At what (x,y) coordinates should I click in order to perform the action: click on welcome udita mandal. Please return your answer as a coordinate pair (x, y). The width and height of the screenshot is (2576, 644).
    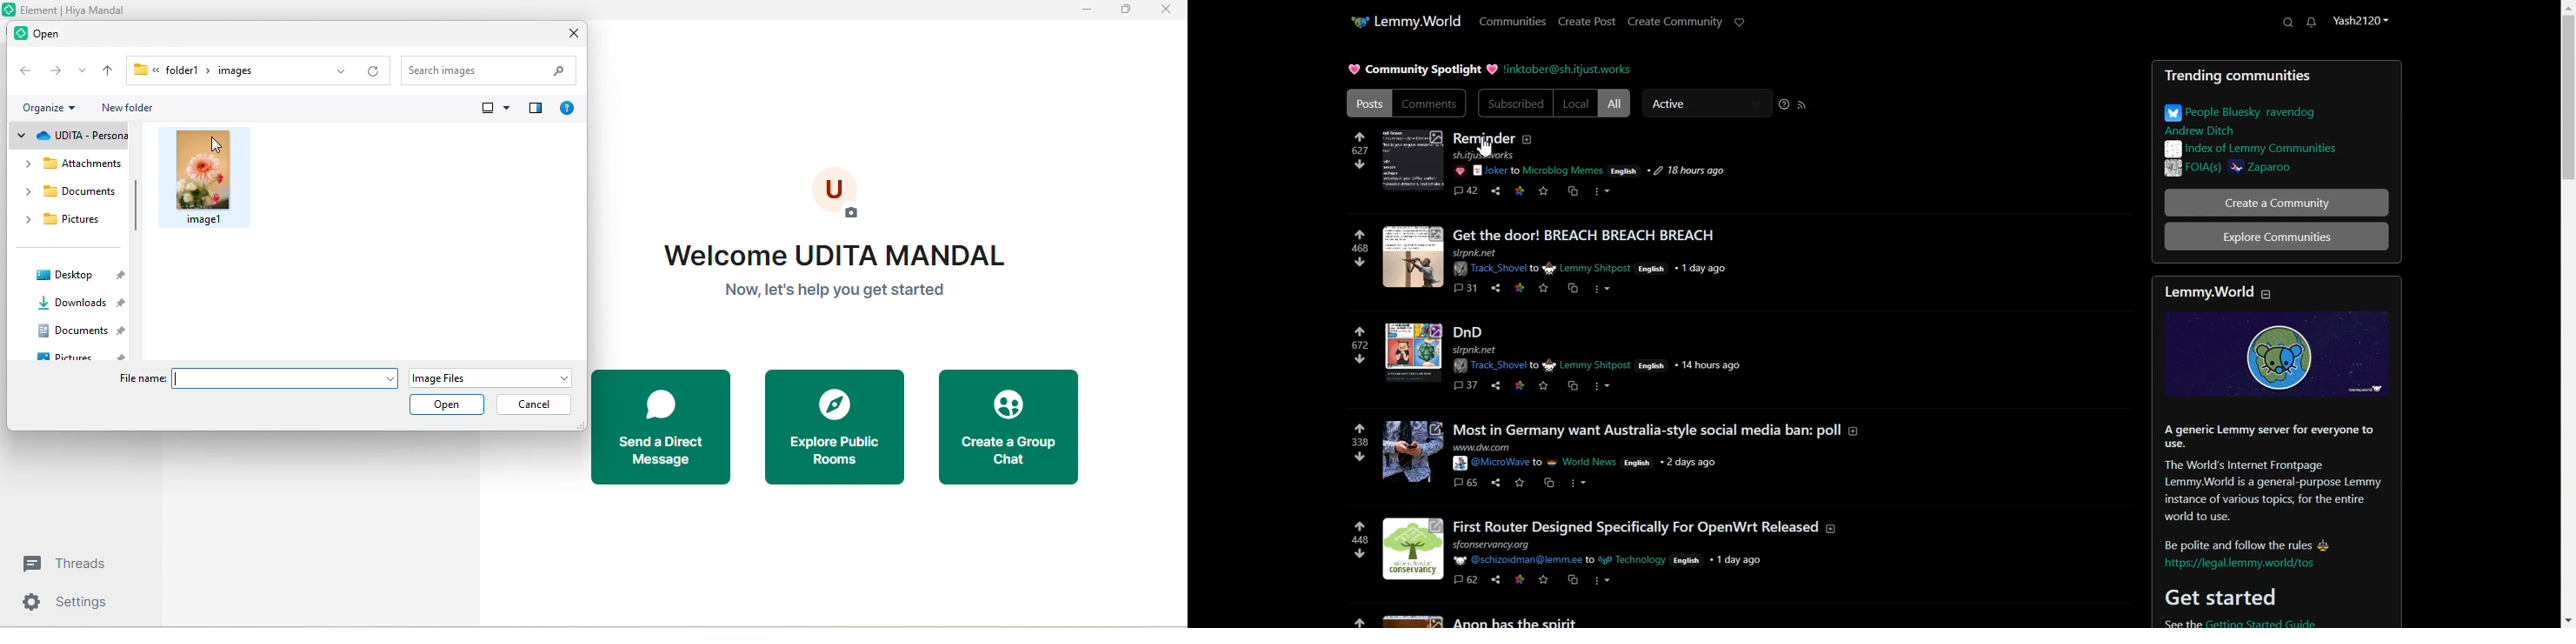
    Looking at the image, I should click on (837, 271).